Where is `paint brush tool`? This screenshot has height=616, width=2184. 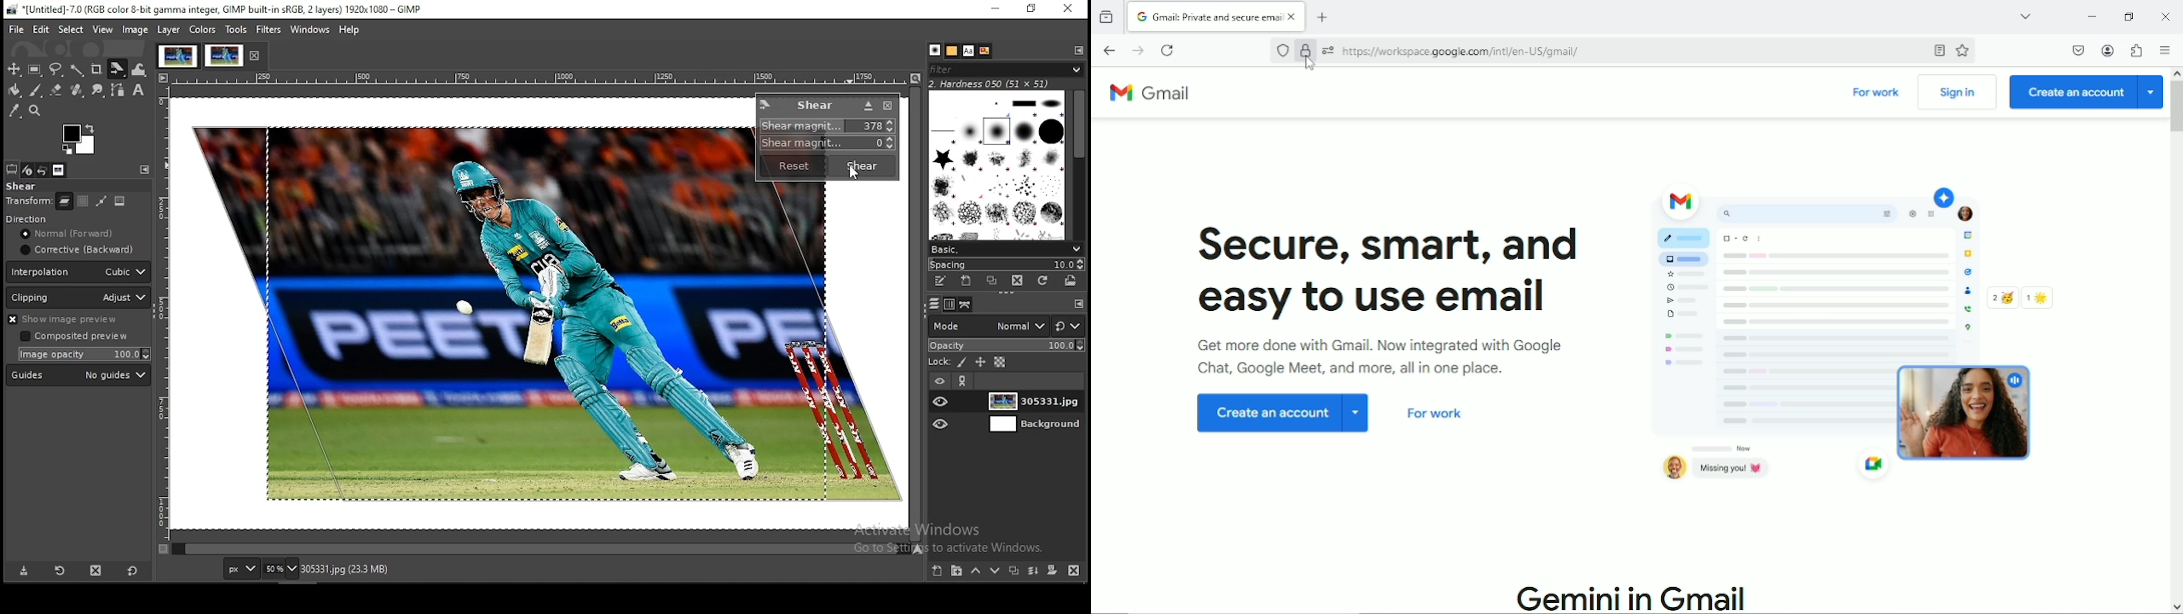 paint brush tool is located at coordinates (38, 91).